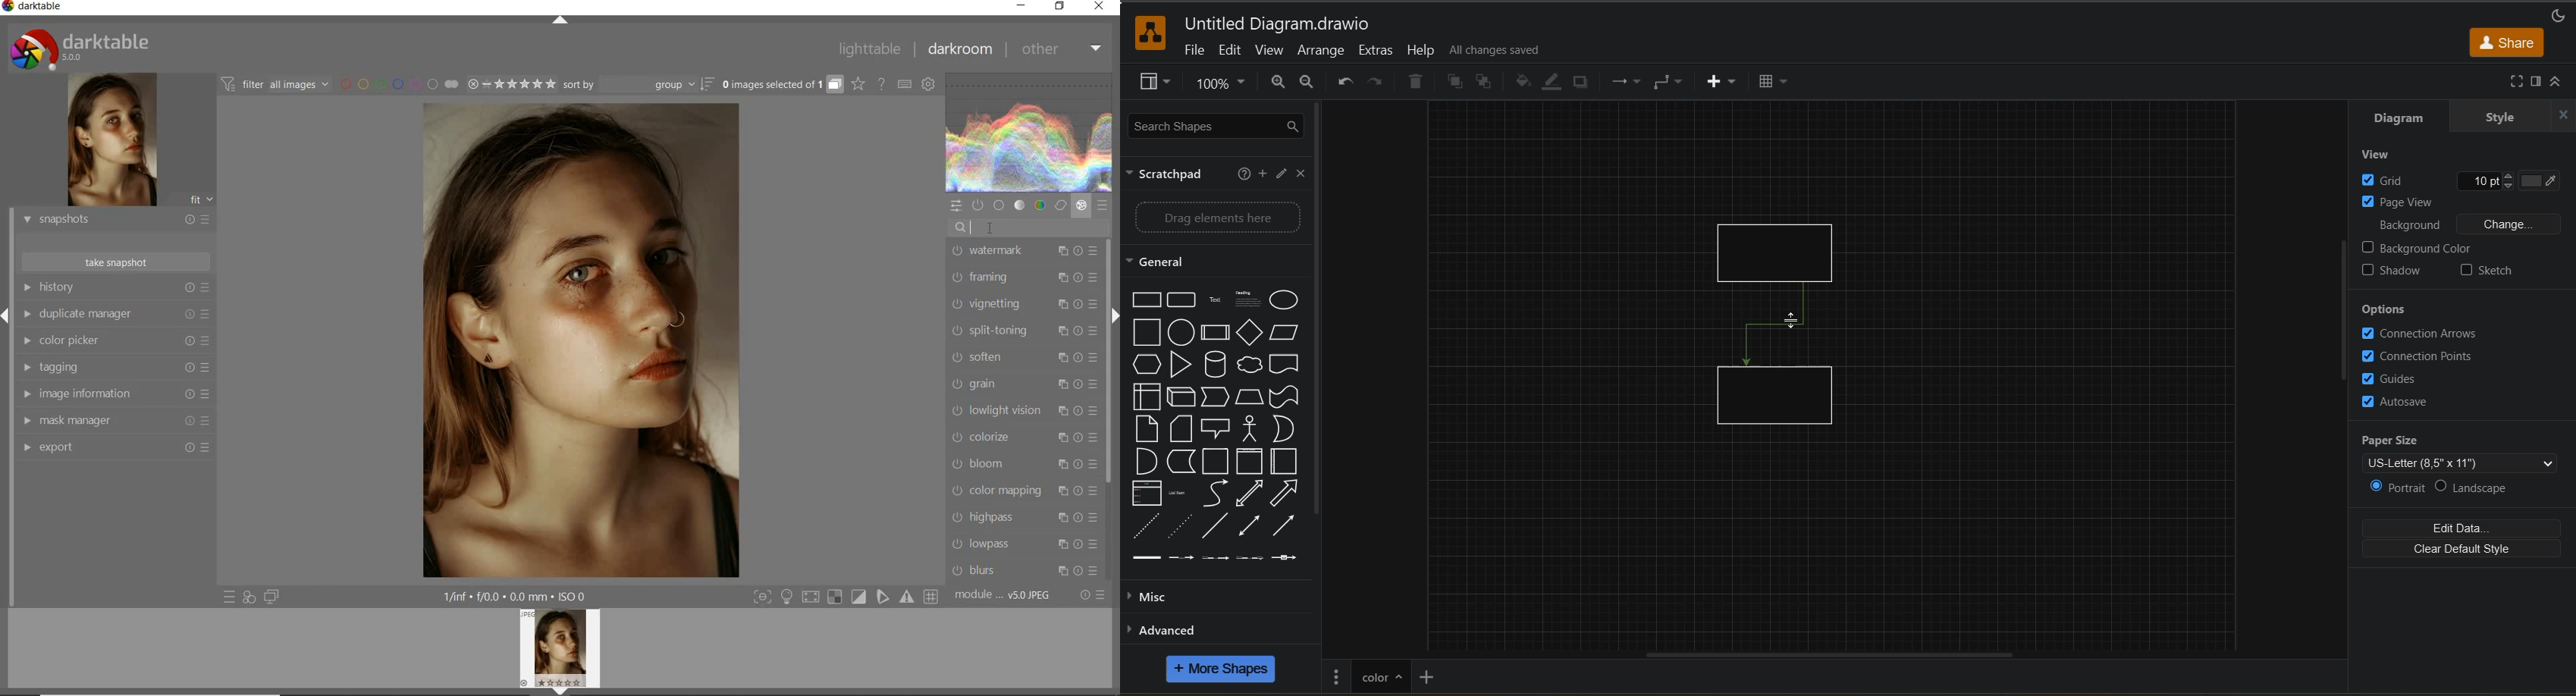 The image size is (2576, 700). Describe the element at coordinates (870, 49) in the screenshot. I see `lighttable` at that location.